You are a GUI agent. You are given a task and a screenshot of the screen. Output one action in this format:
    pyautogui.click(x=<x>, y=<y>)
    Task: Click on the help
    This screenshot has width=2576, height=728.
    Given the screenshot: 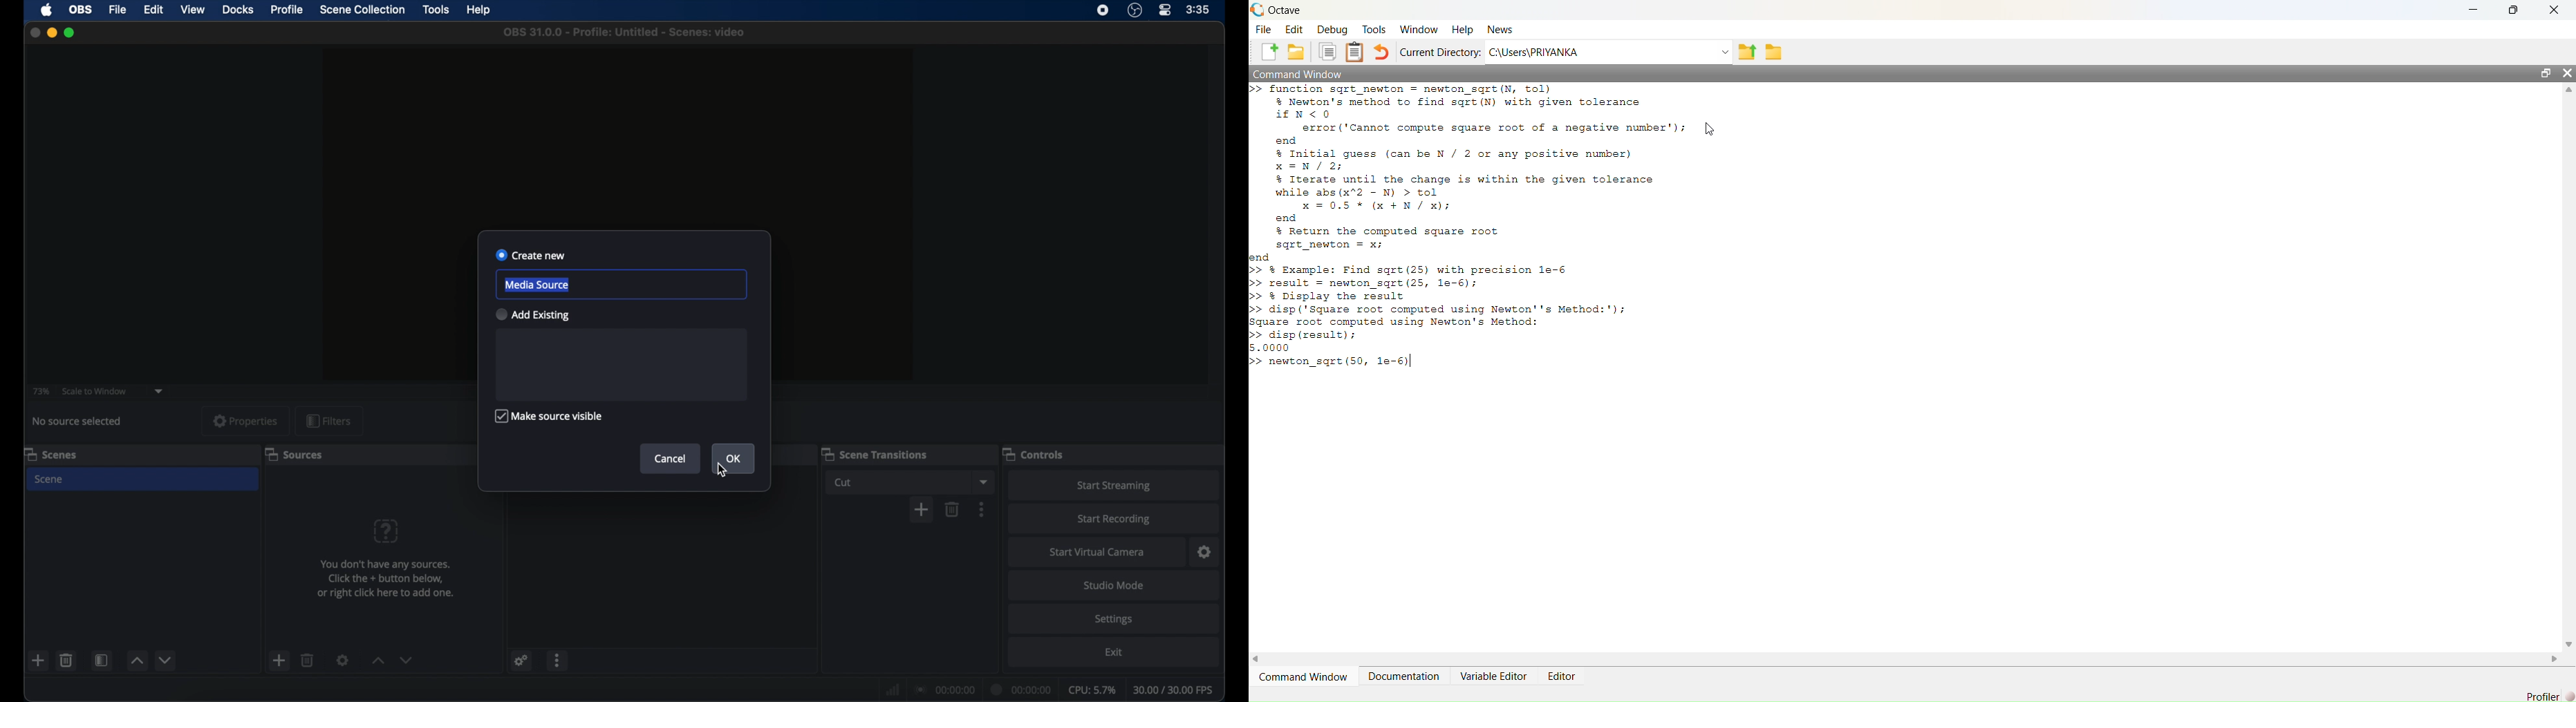 What is the action you would take?
    pyautogui.click(x=480, y=10)
    